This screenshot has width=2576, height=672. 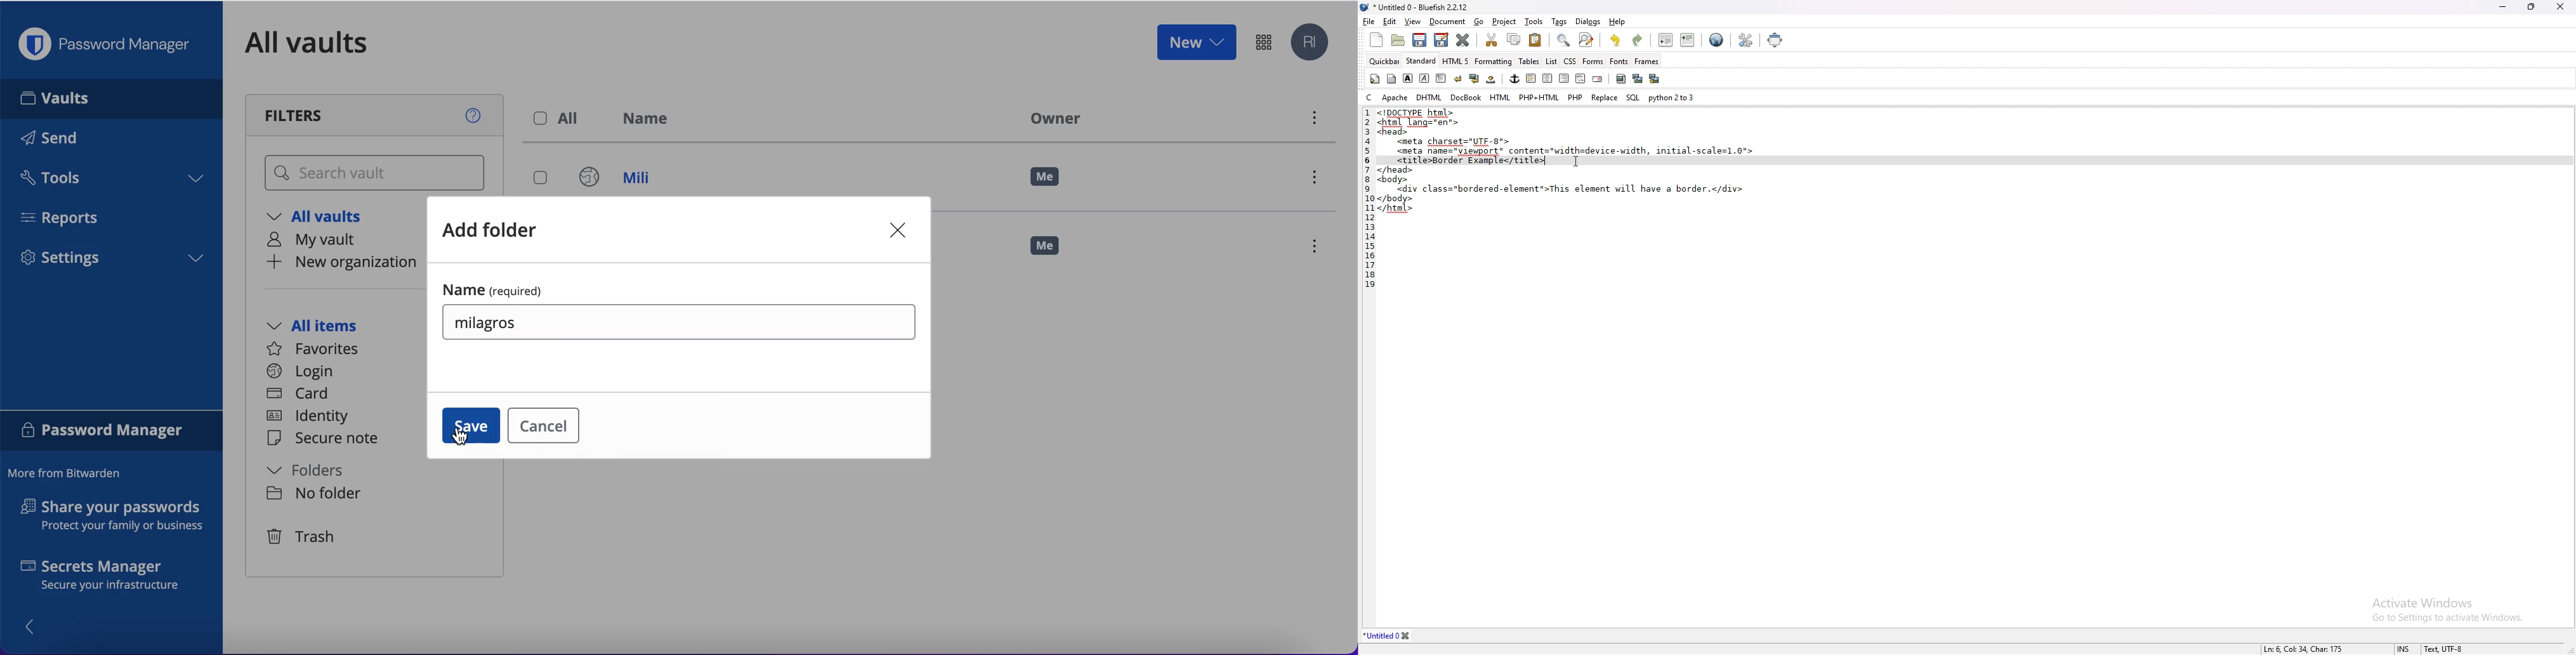 What do you see at coordinates (323, 218) in the screenshot?
I see `all vaults` at bounding box center [323, 218].